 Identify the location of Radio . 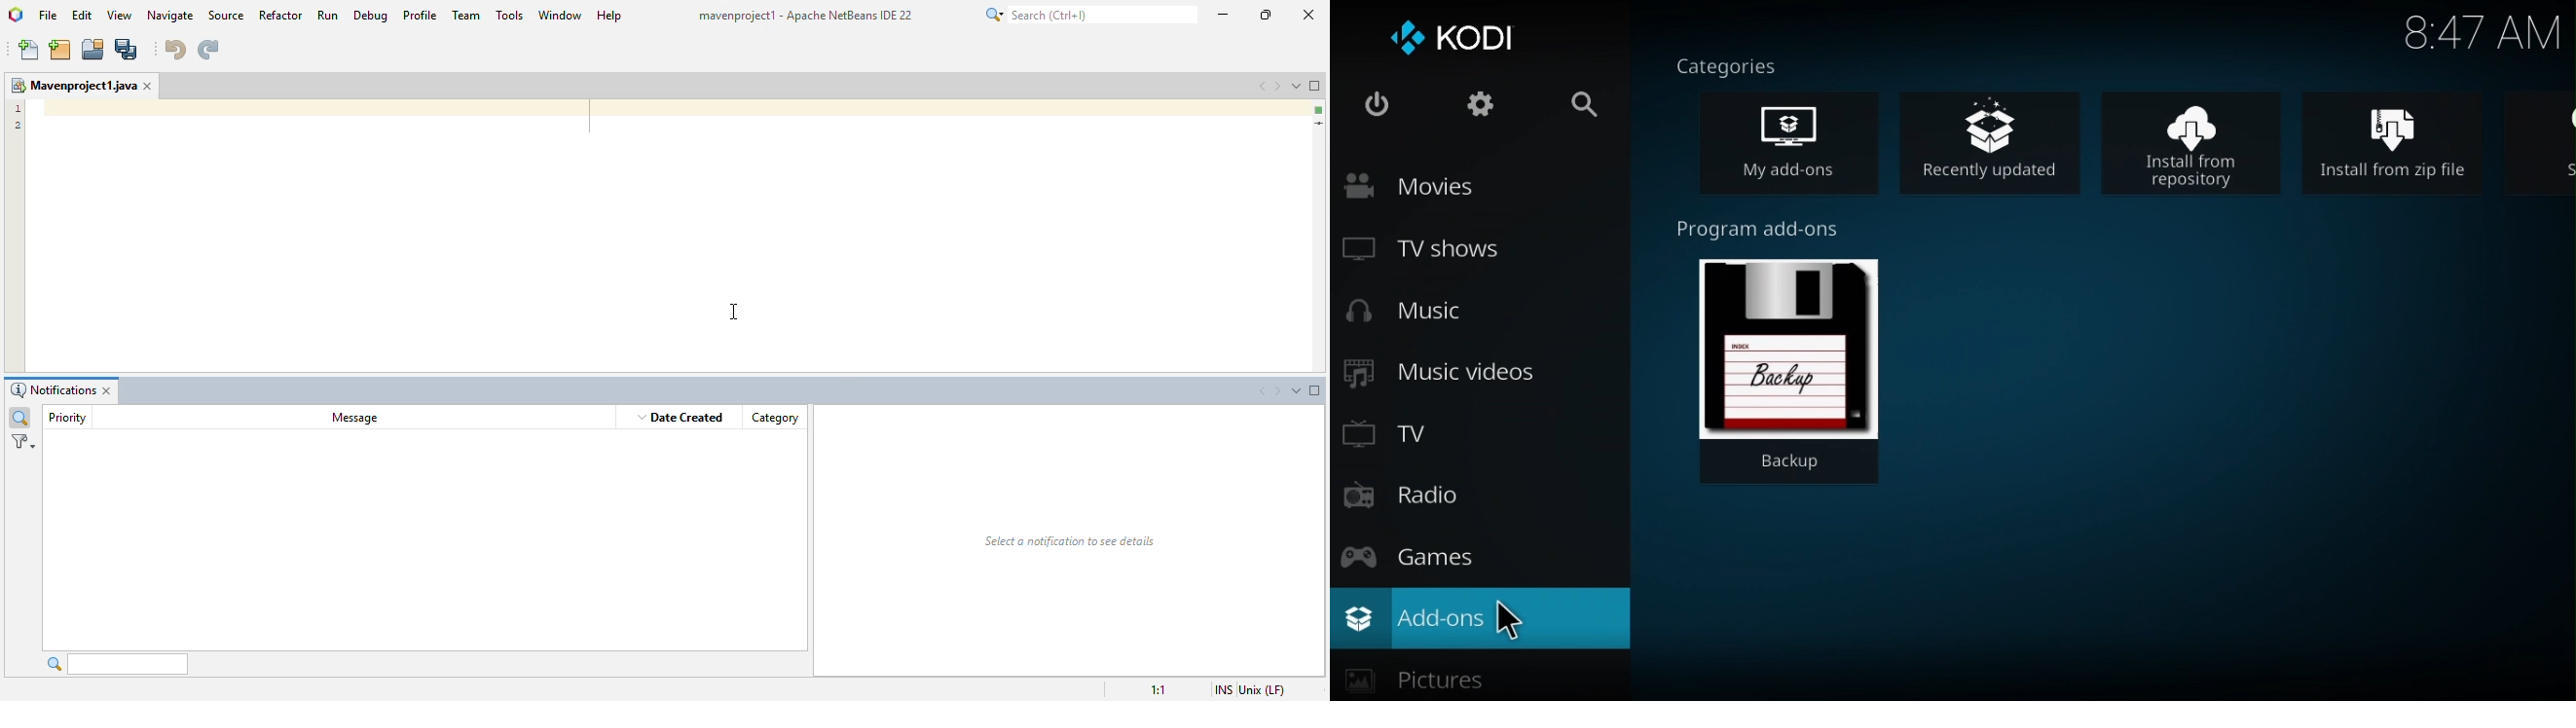
(1409, 498).